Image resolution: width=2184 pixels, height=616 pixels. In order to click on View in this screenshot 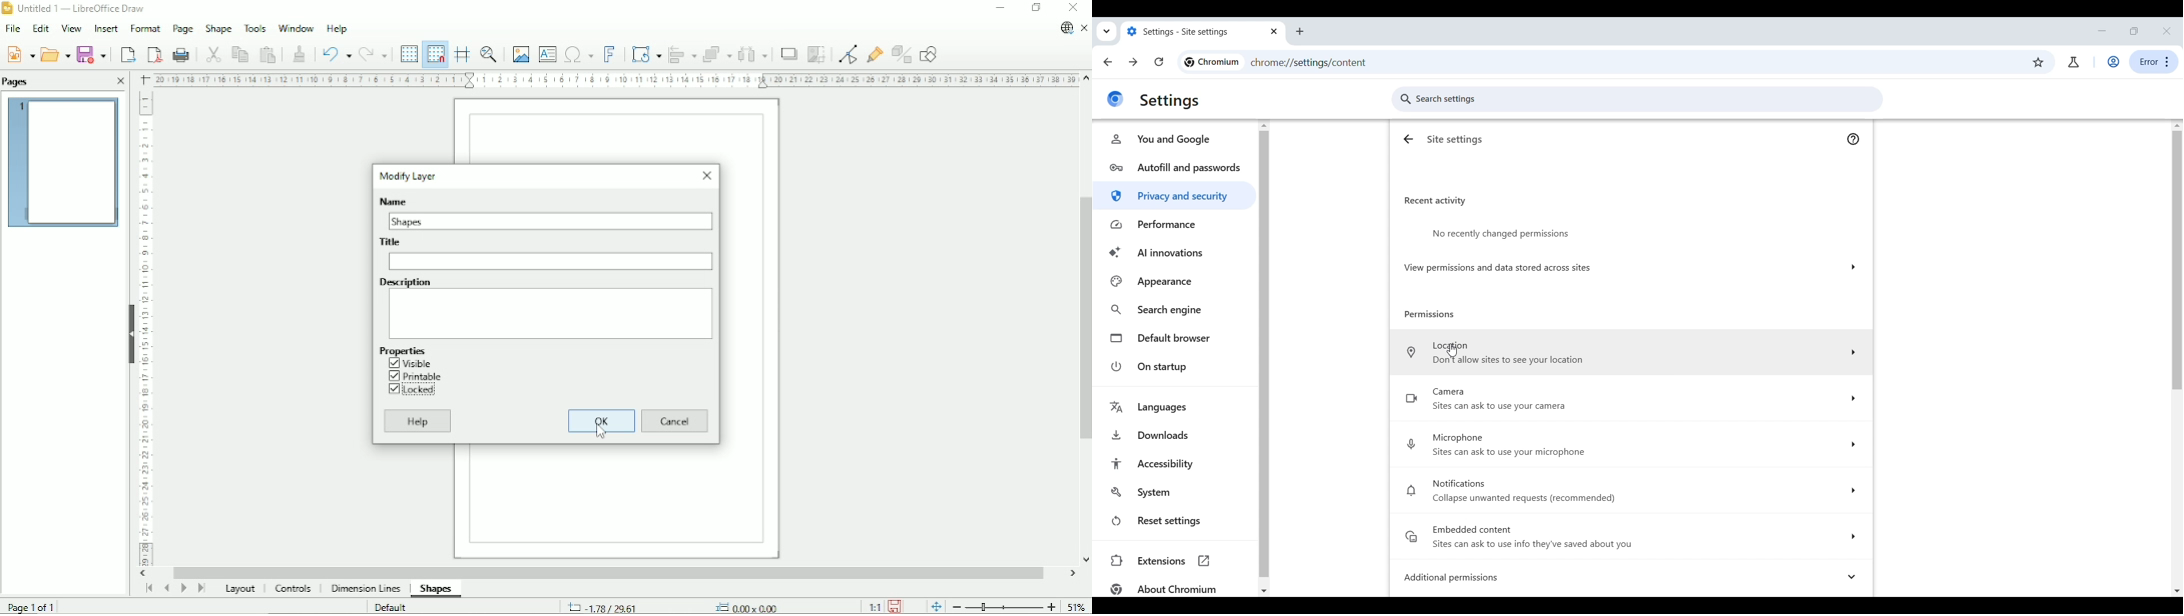, I will do `click(71, 28)`.